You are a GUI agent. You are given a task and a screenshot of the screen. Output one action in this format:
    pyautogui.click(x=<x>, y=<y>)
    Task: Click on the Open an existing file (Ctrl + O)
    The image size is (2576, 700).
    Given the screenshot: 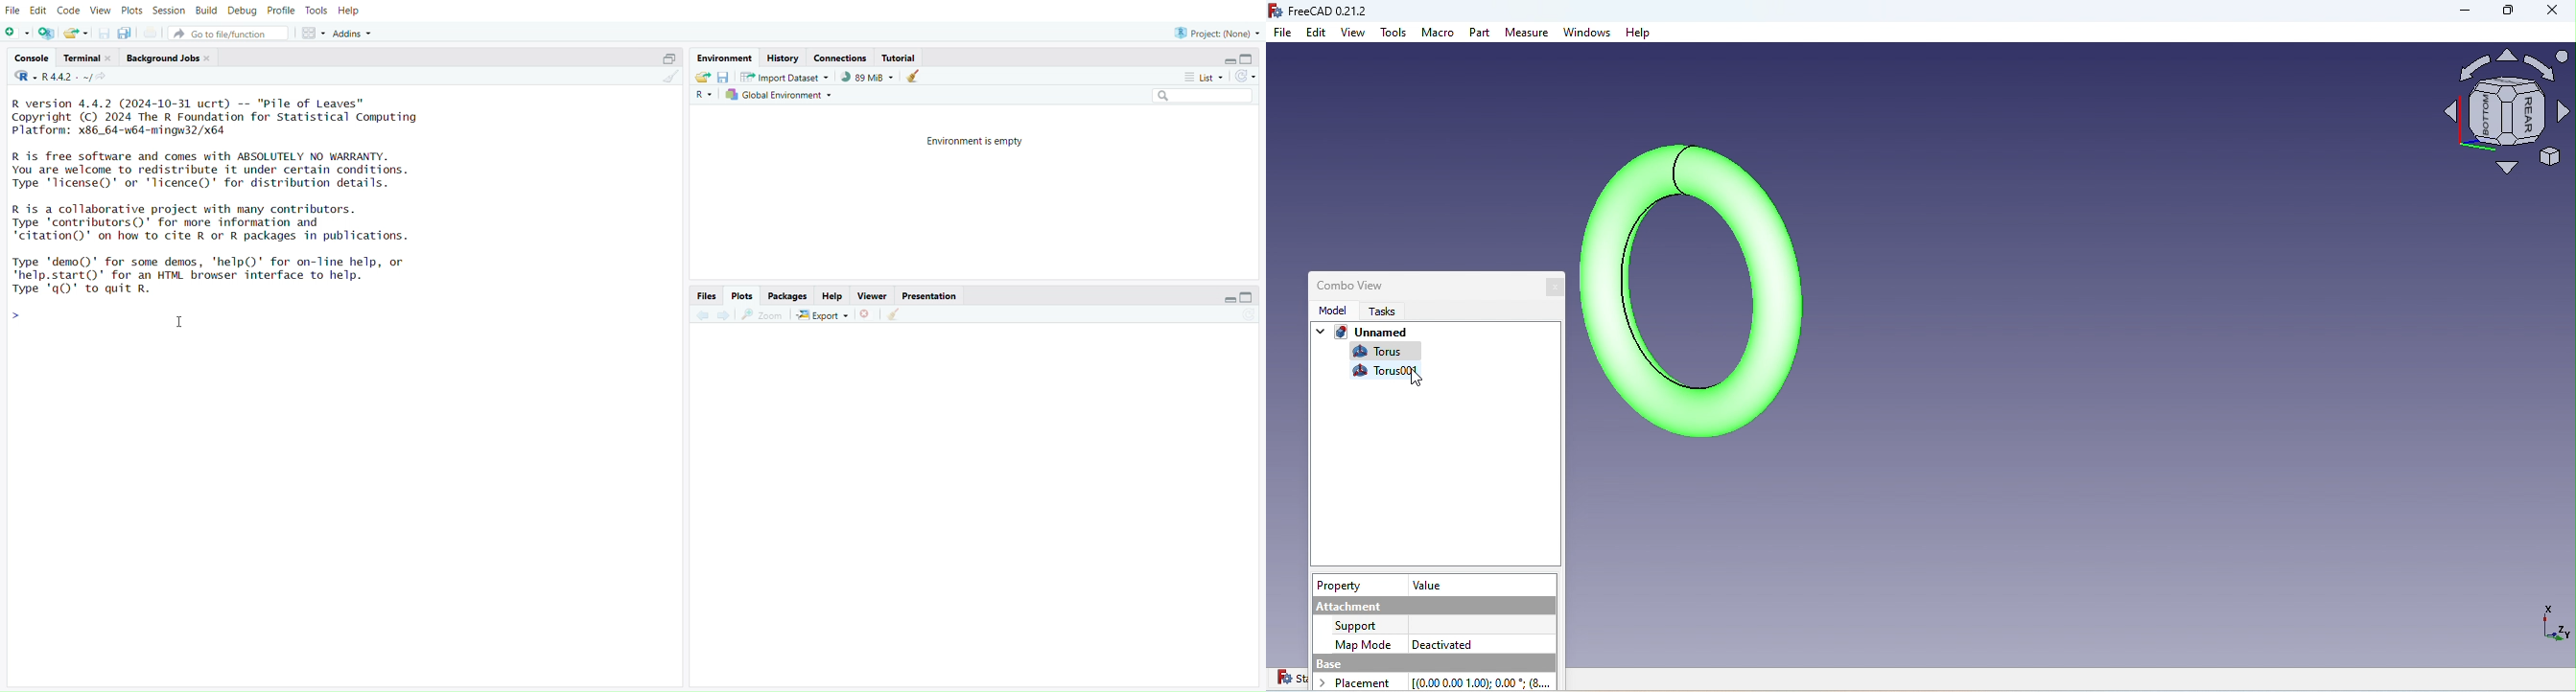 What is the action you would take?
    pyautogui.click(x=75, y=33)
    